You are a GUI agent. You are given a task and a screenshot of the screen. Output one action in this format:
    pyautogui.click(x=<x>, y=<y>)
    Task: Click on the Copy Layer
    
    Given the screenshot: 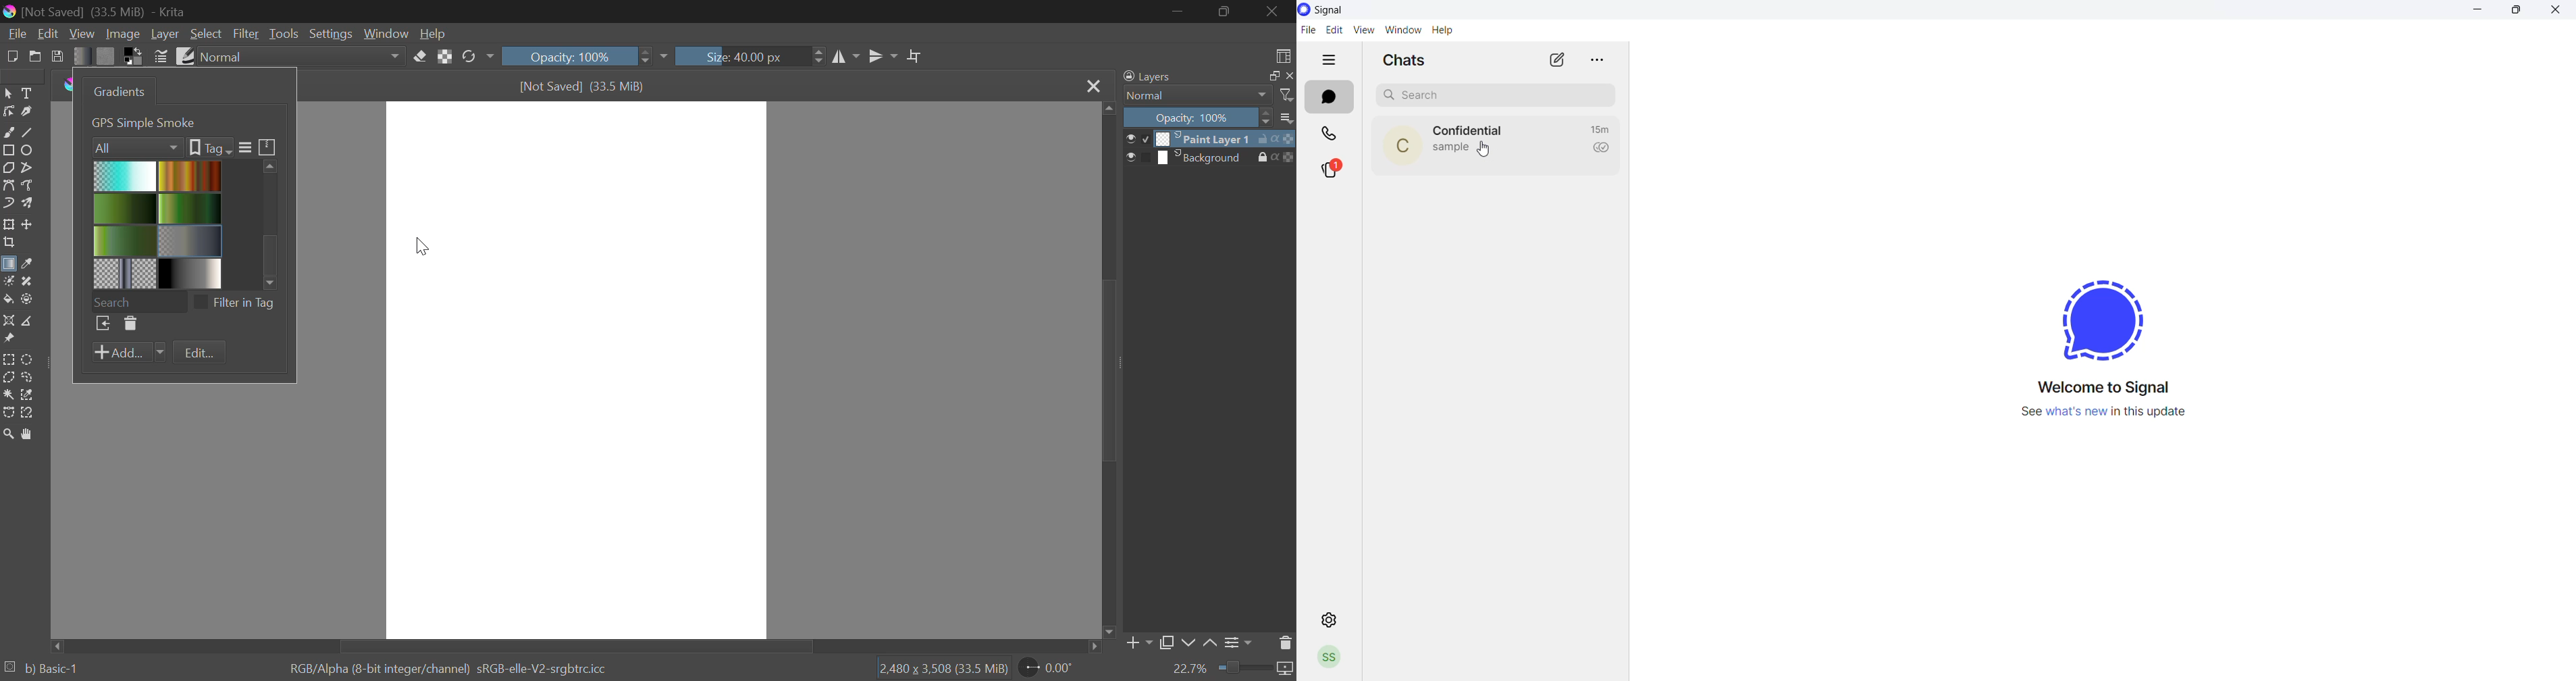 What is the action you would take?
    pyautogui.click(x=1167, y=645)
    